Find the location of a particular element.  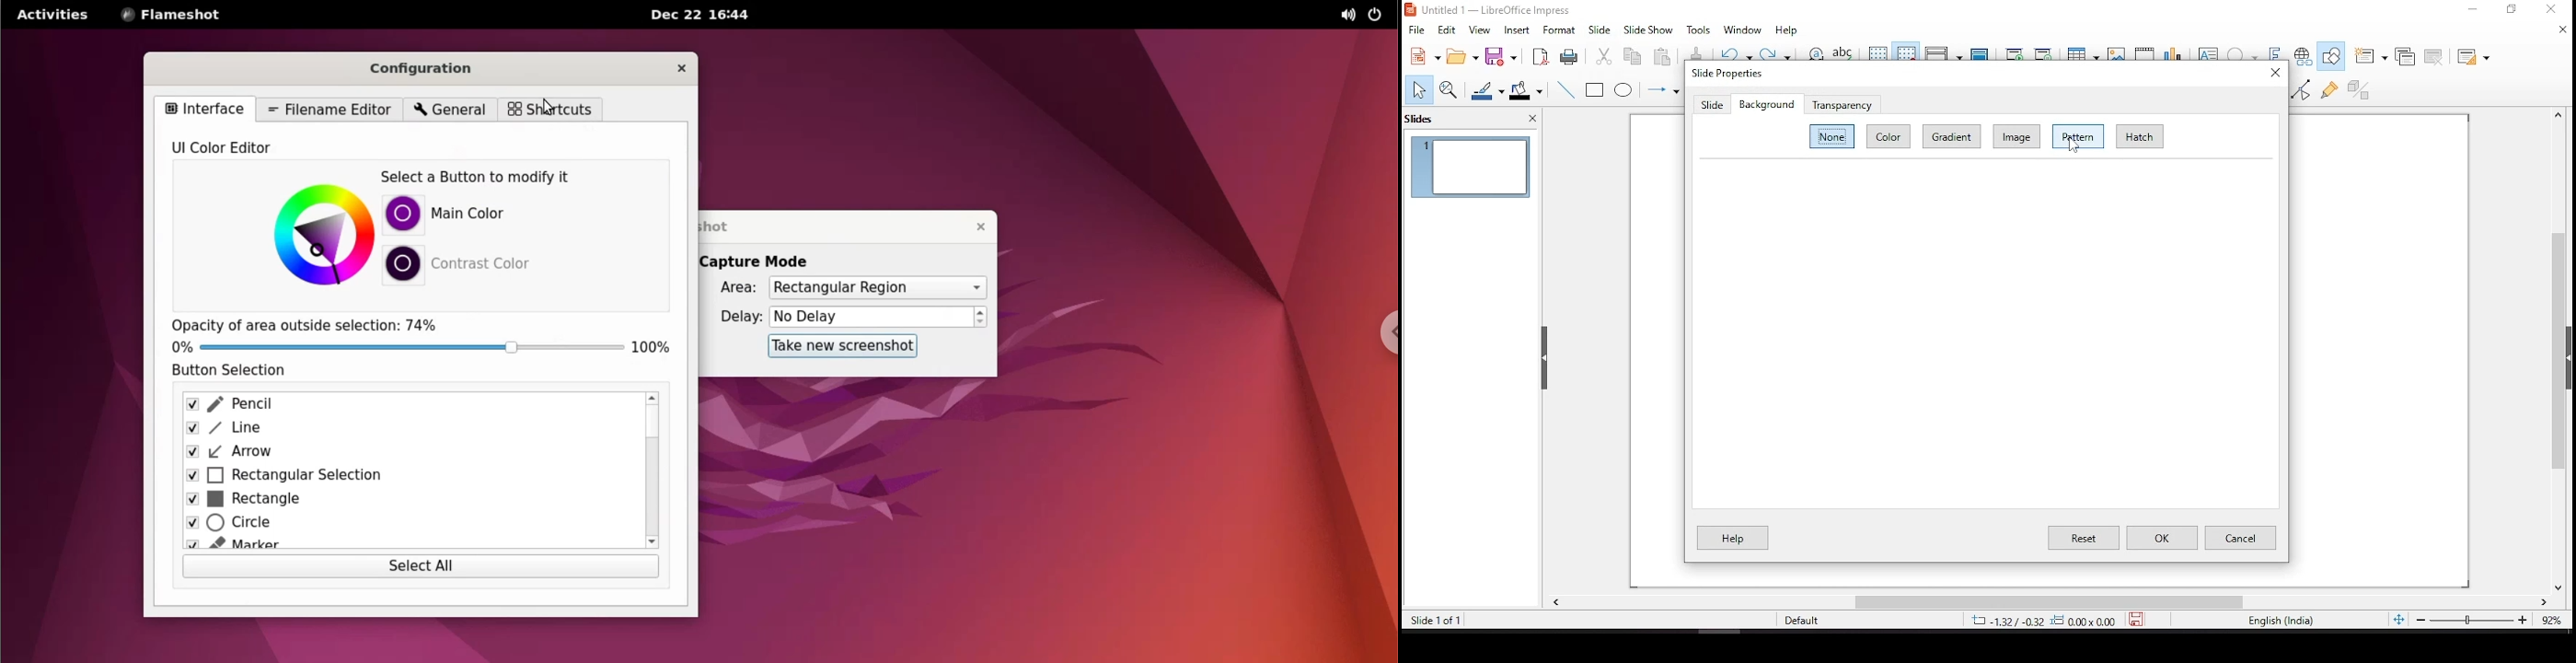

edit is located at coordinates (1446, 29).